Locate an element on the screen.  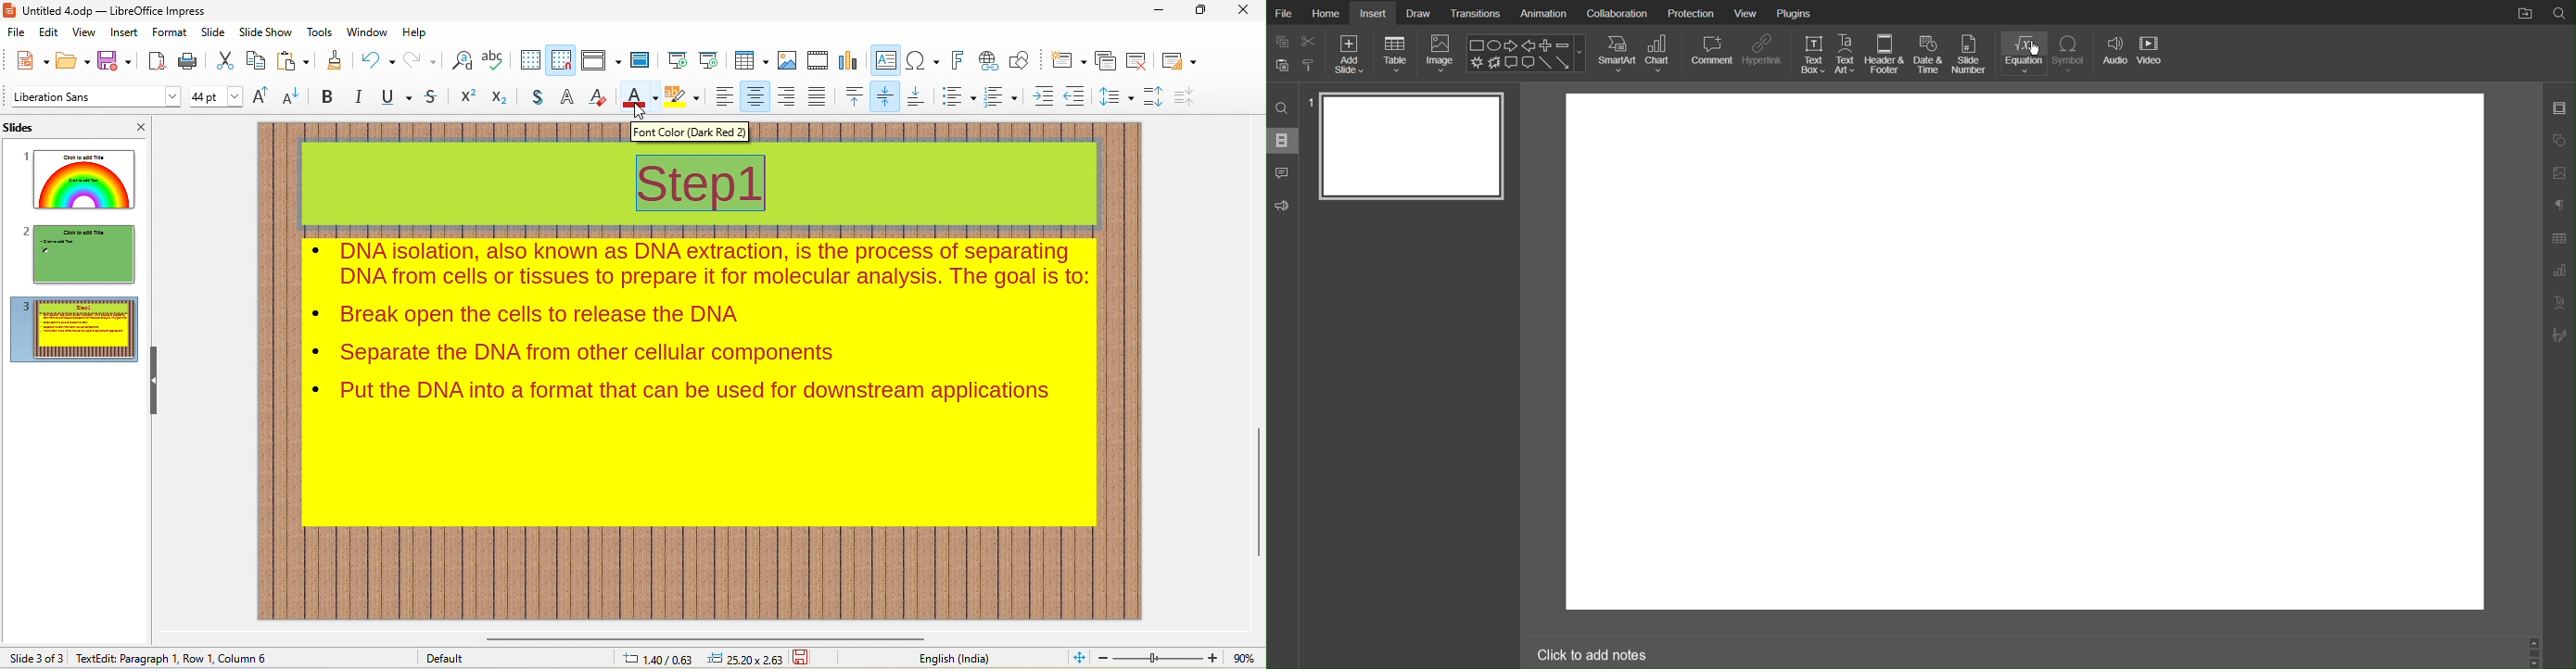
redo is located at coordinates (423, 60).